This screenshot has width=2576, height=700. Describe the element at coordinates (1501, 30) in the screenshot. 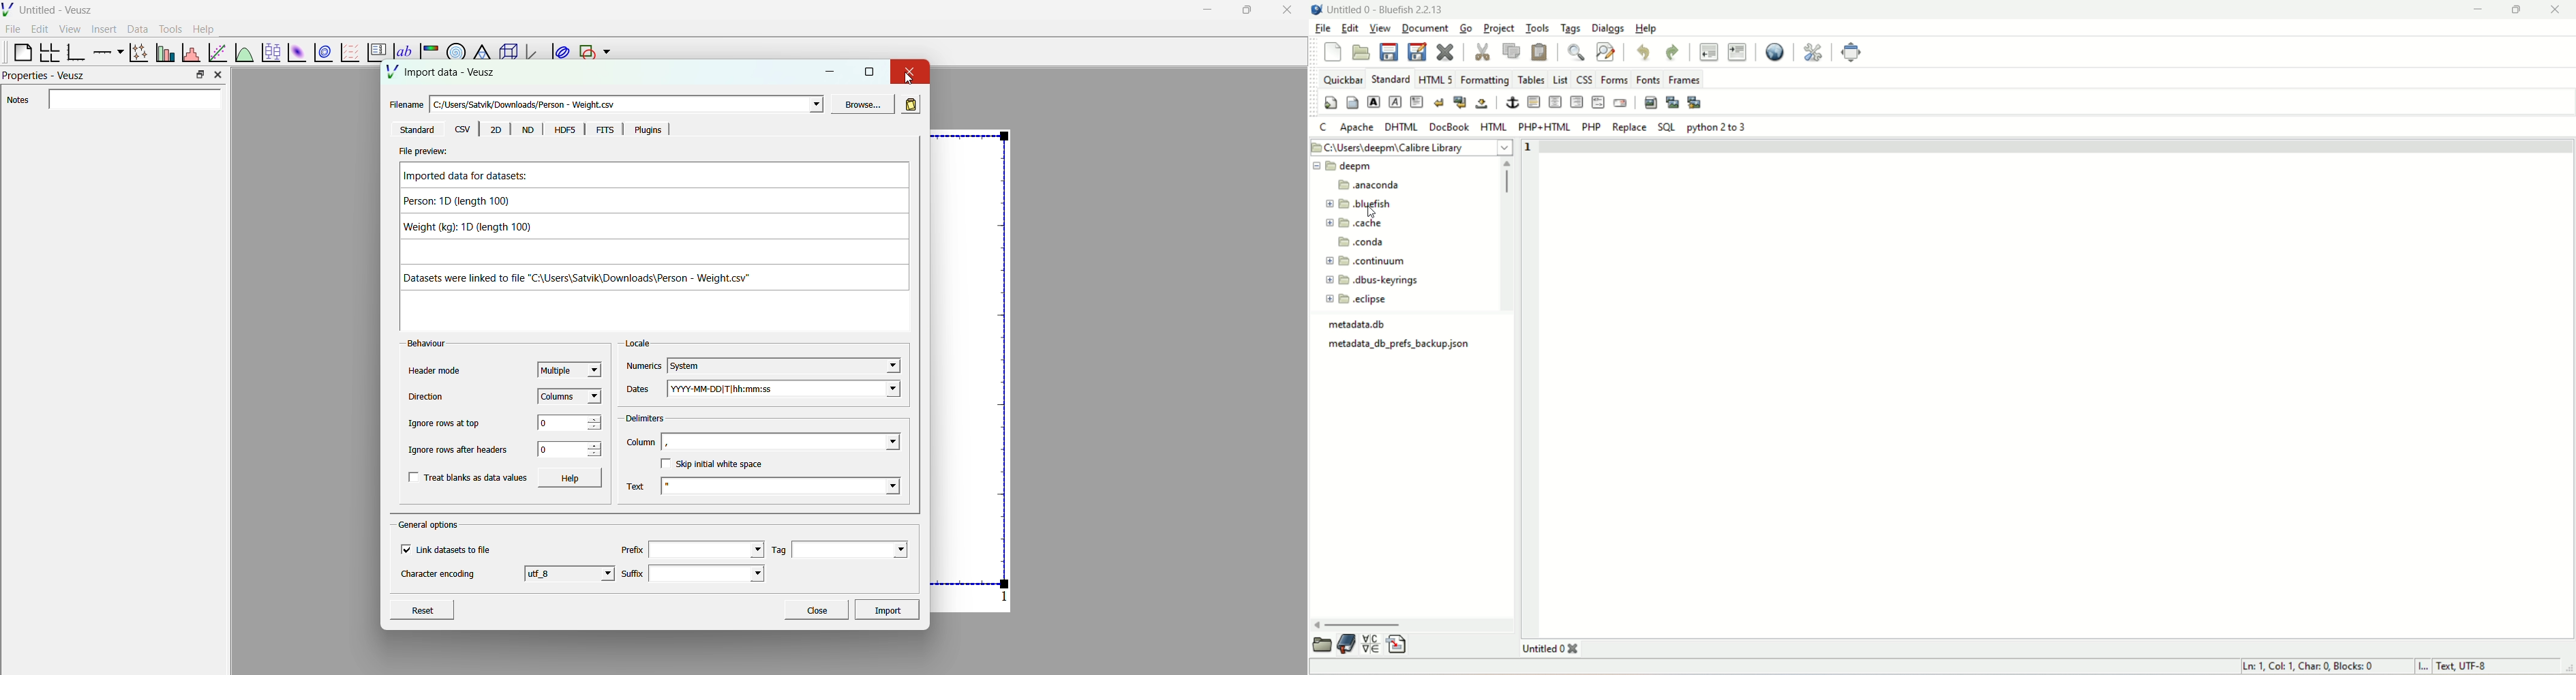

I see `project` at that location.